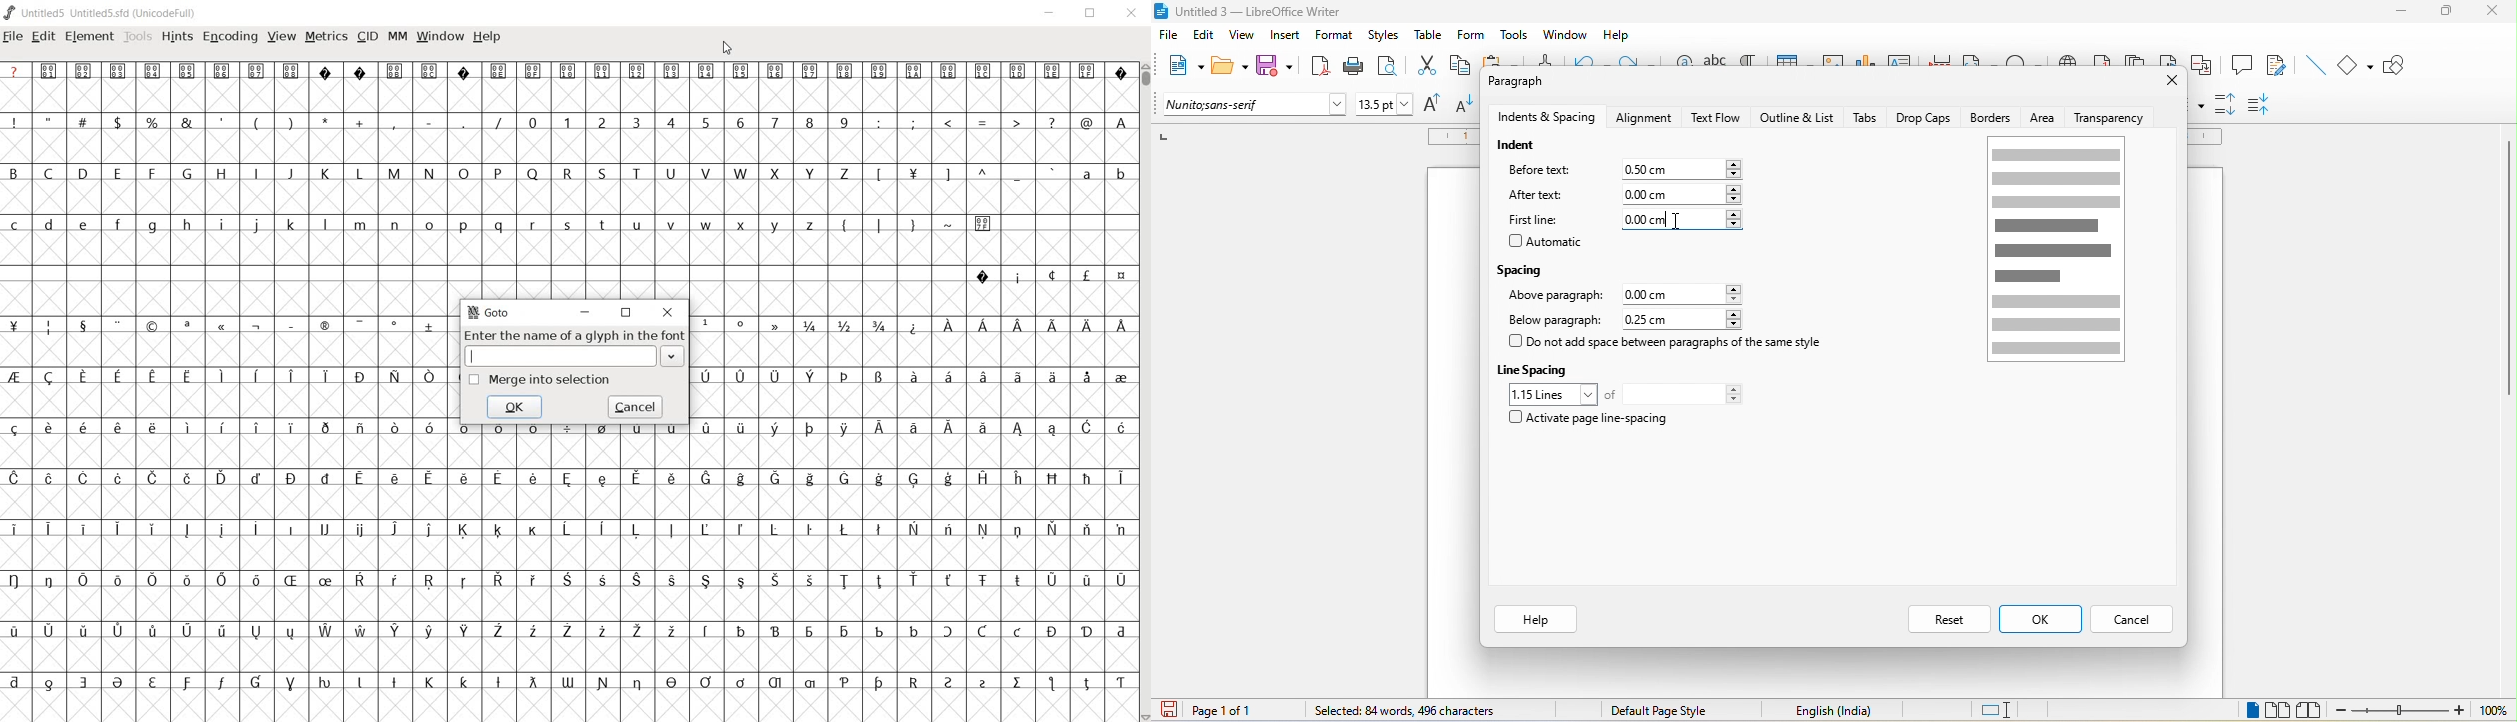 This screenshot has height=728, width=2520. I want to click on n, so click(396, 226).